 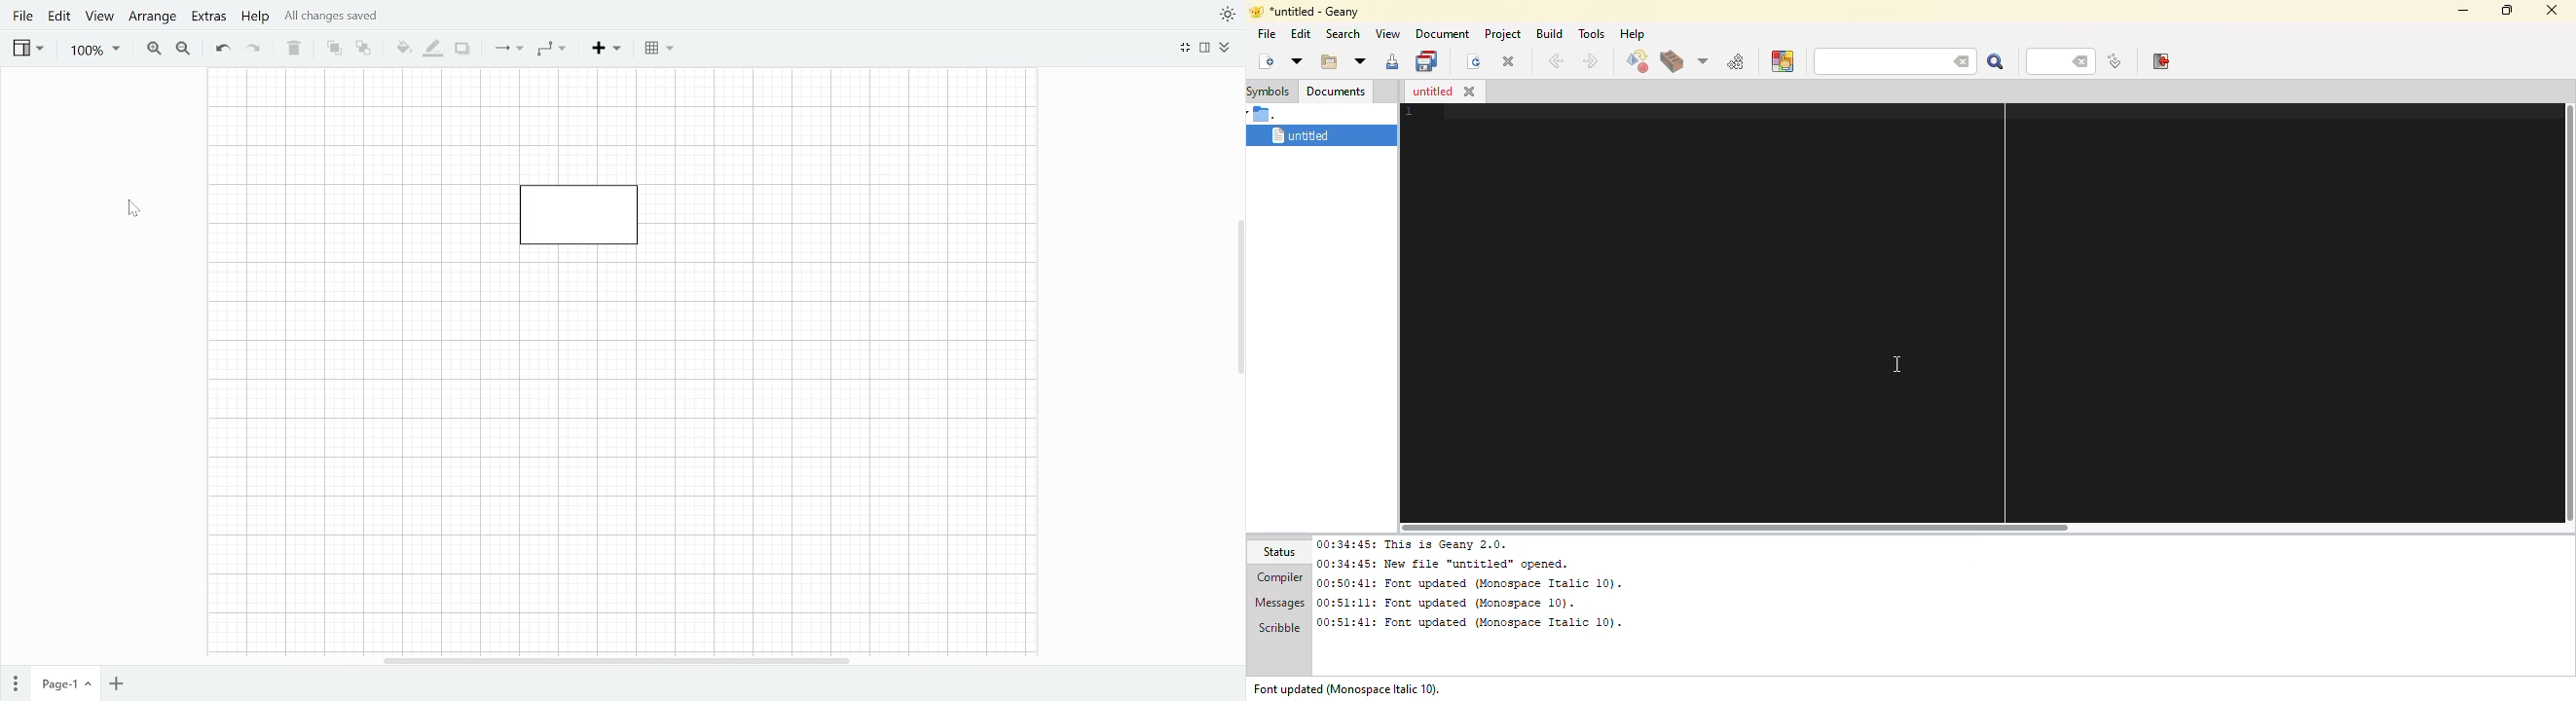 I want to click on Redo, so click(x=258, y=50).